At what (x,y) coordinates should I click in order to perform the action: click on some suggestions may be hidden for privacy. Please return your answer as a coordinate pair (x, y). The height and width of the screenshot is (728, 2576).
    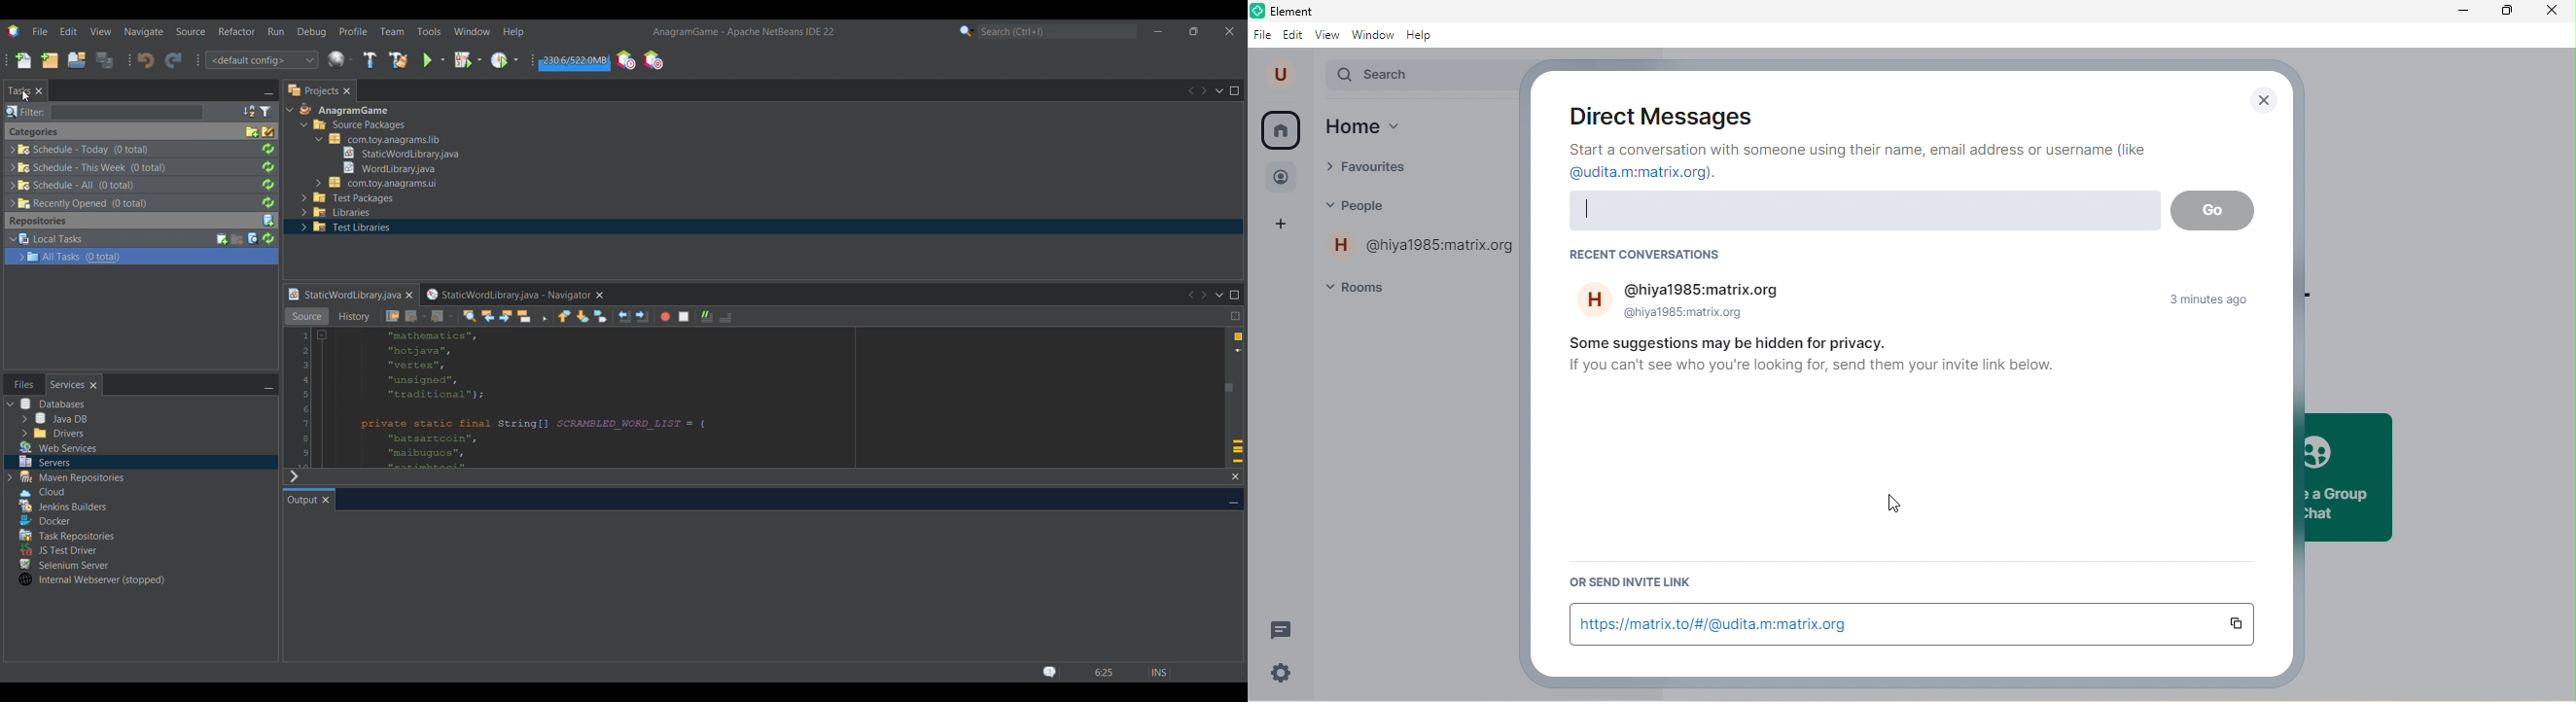
    Looking at the image, I should click on (1747, 344).